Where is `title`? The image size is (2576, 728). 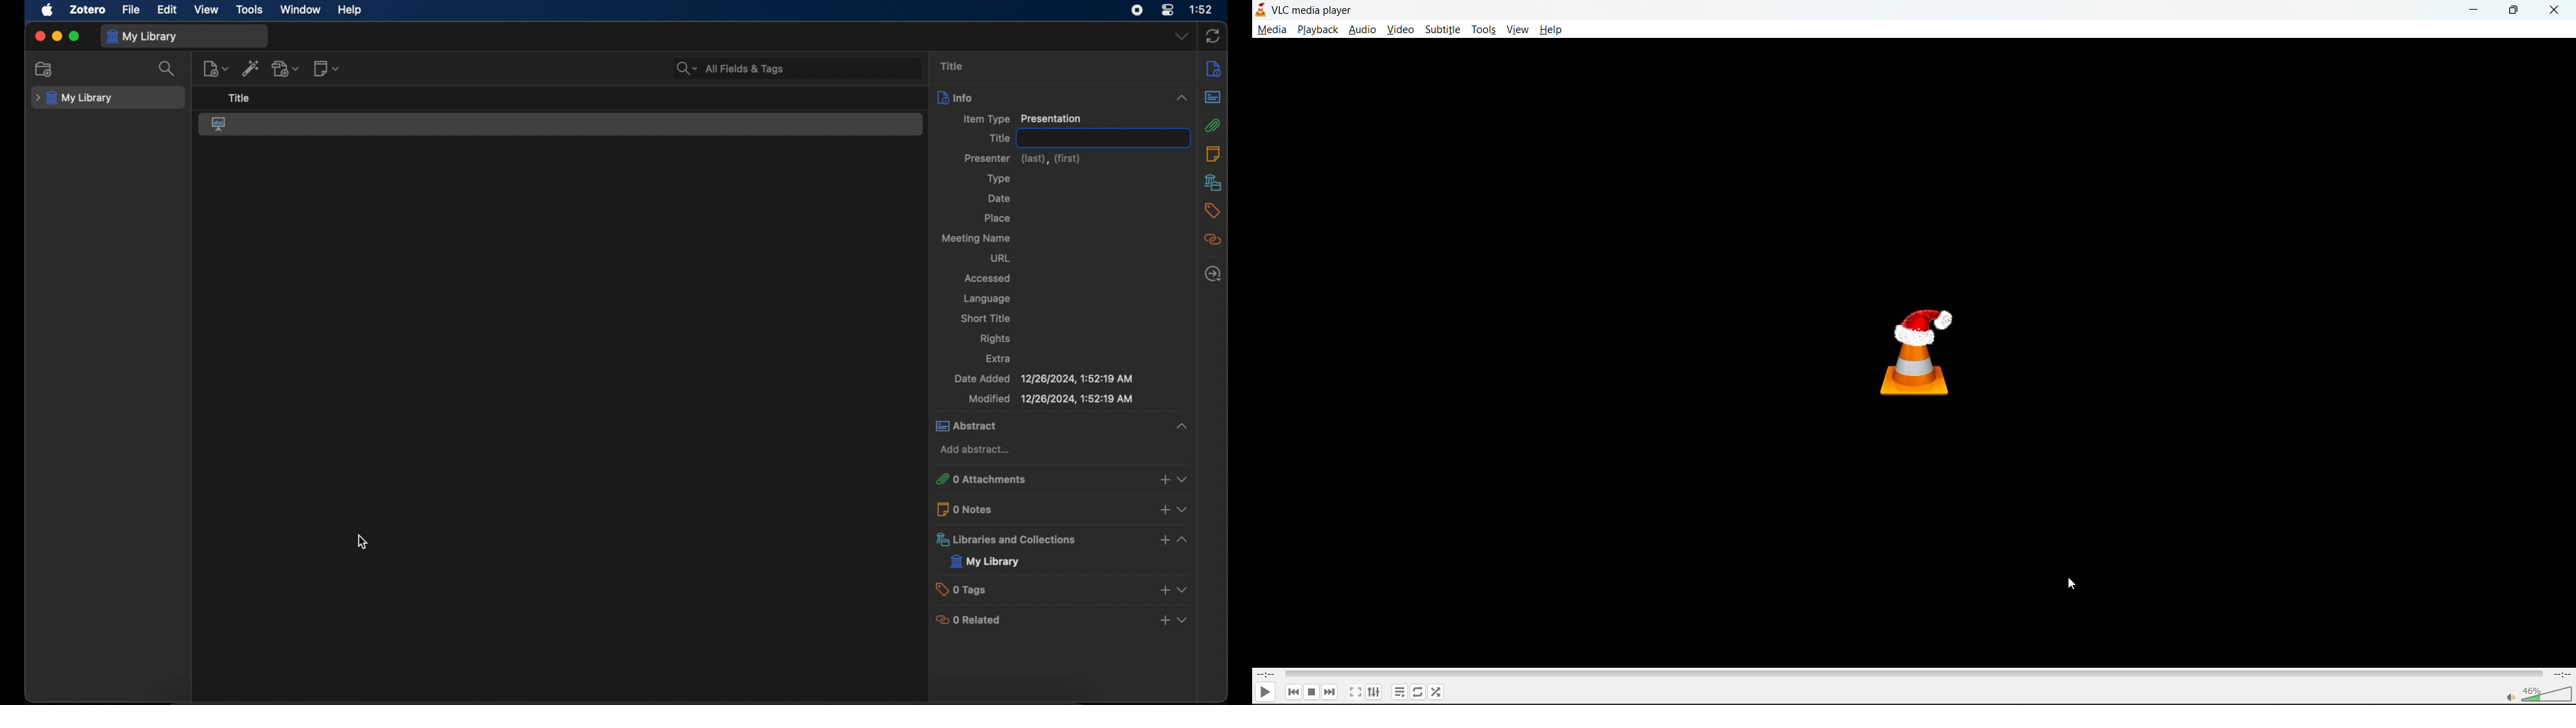 title is located at coordinates (999, 138).